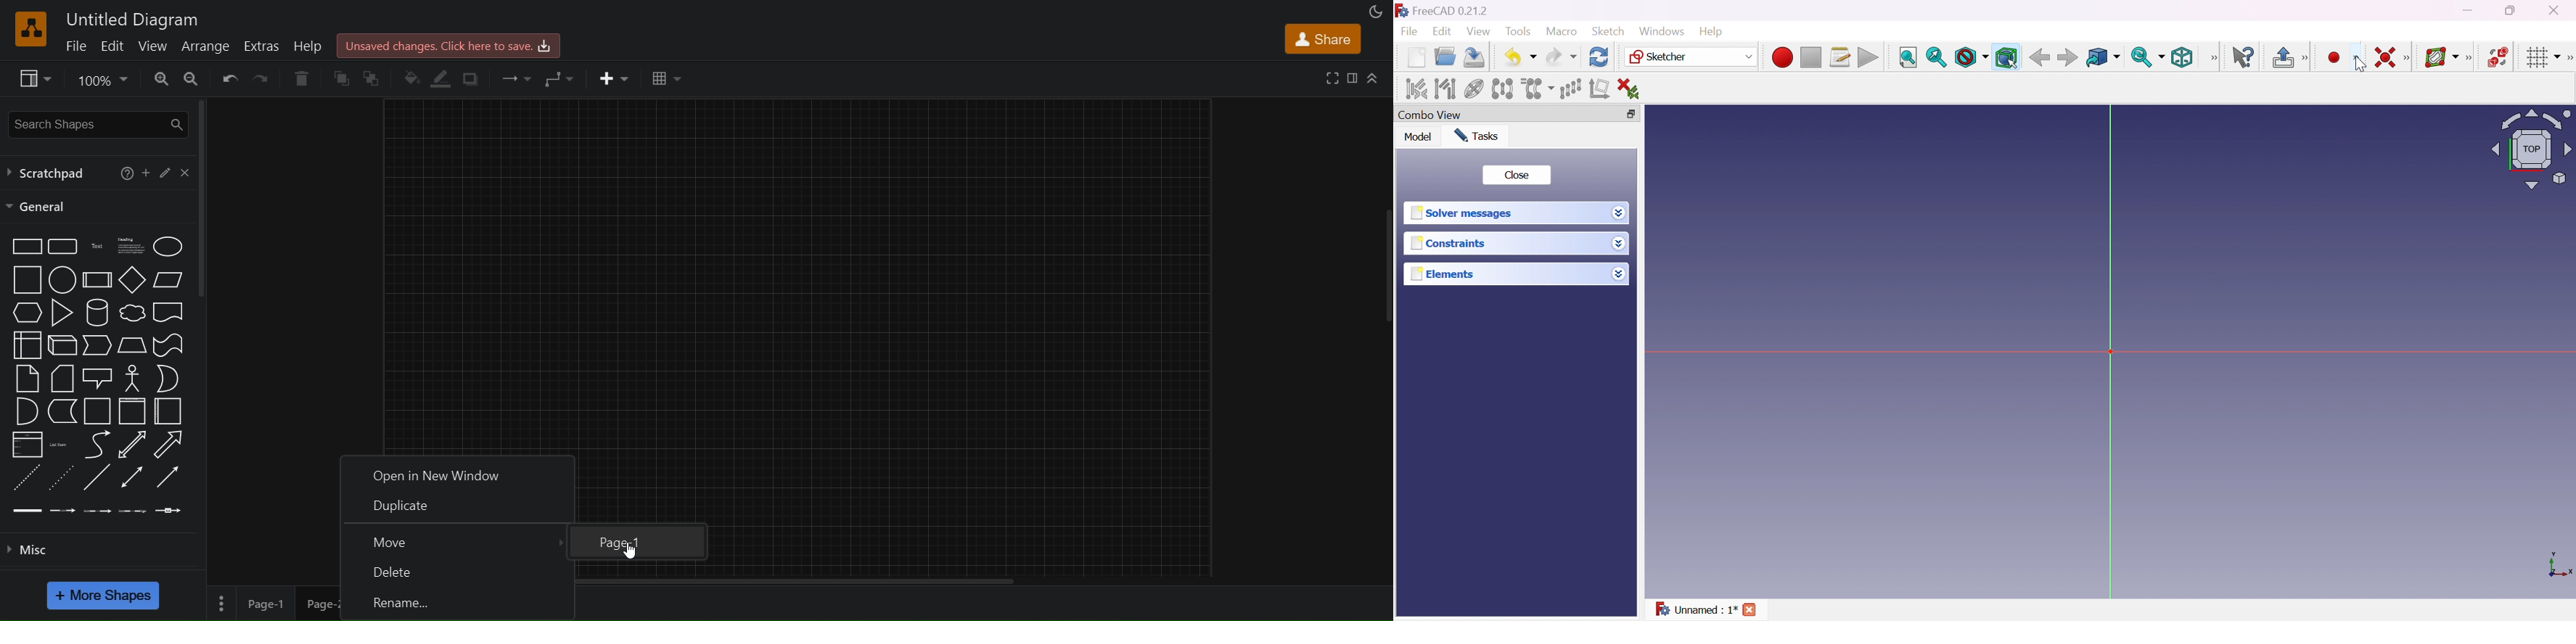 Image resolution: width=2576 pixels, height=644 pixels. Describe the element at coordinates (168, 378) in the screenshot. I see `or` at that location.